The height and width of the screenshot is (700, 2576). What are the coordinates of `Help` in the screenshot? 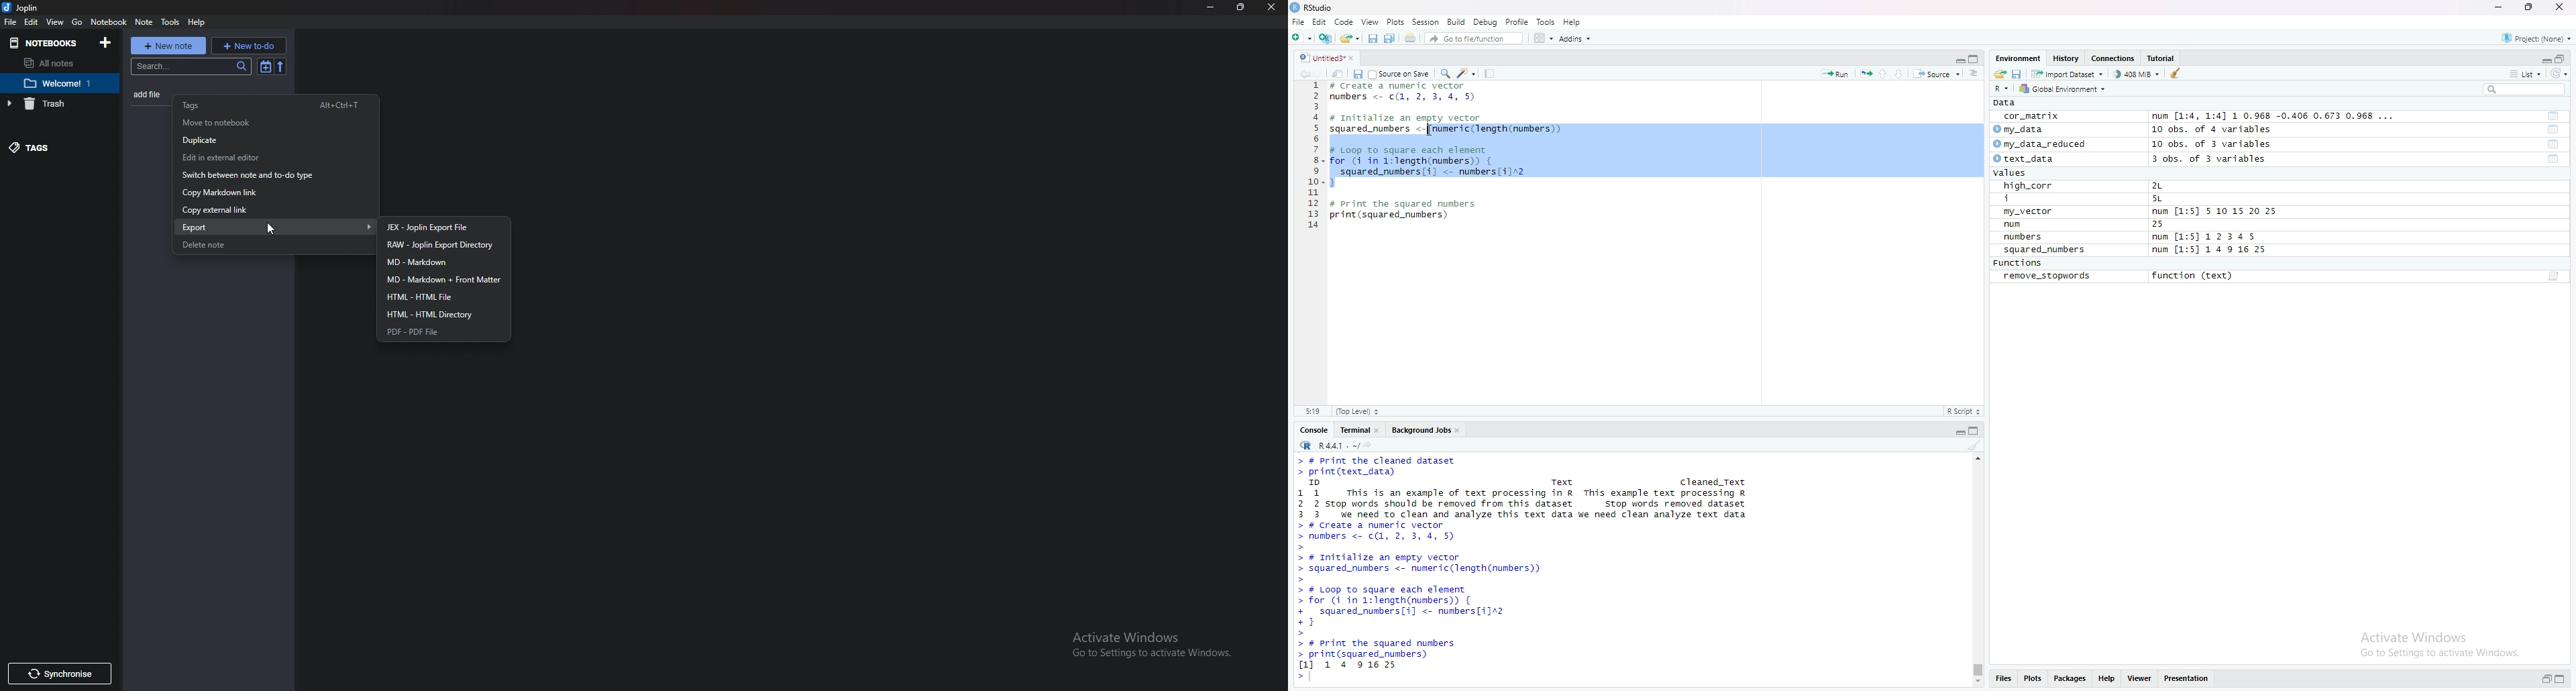 It's located at (2107, 680).